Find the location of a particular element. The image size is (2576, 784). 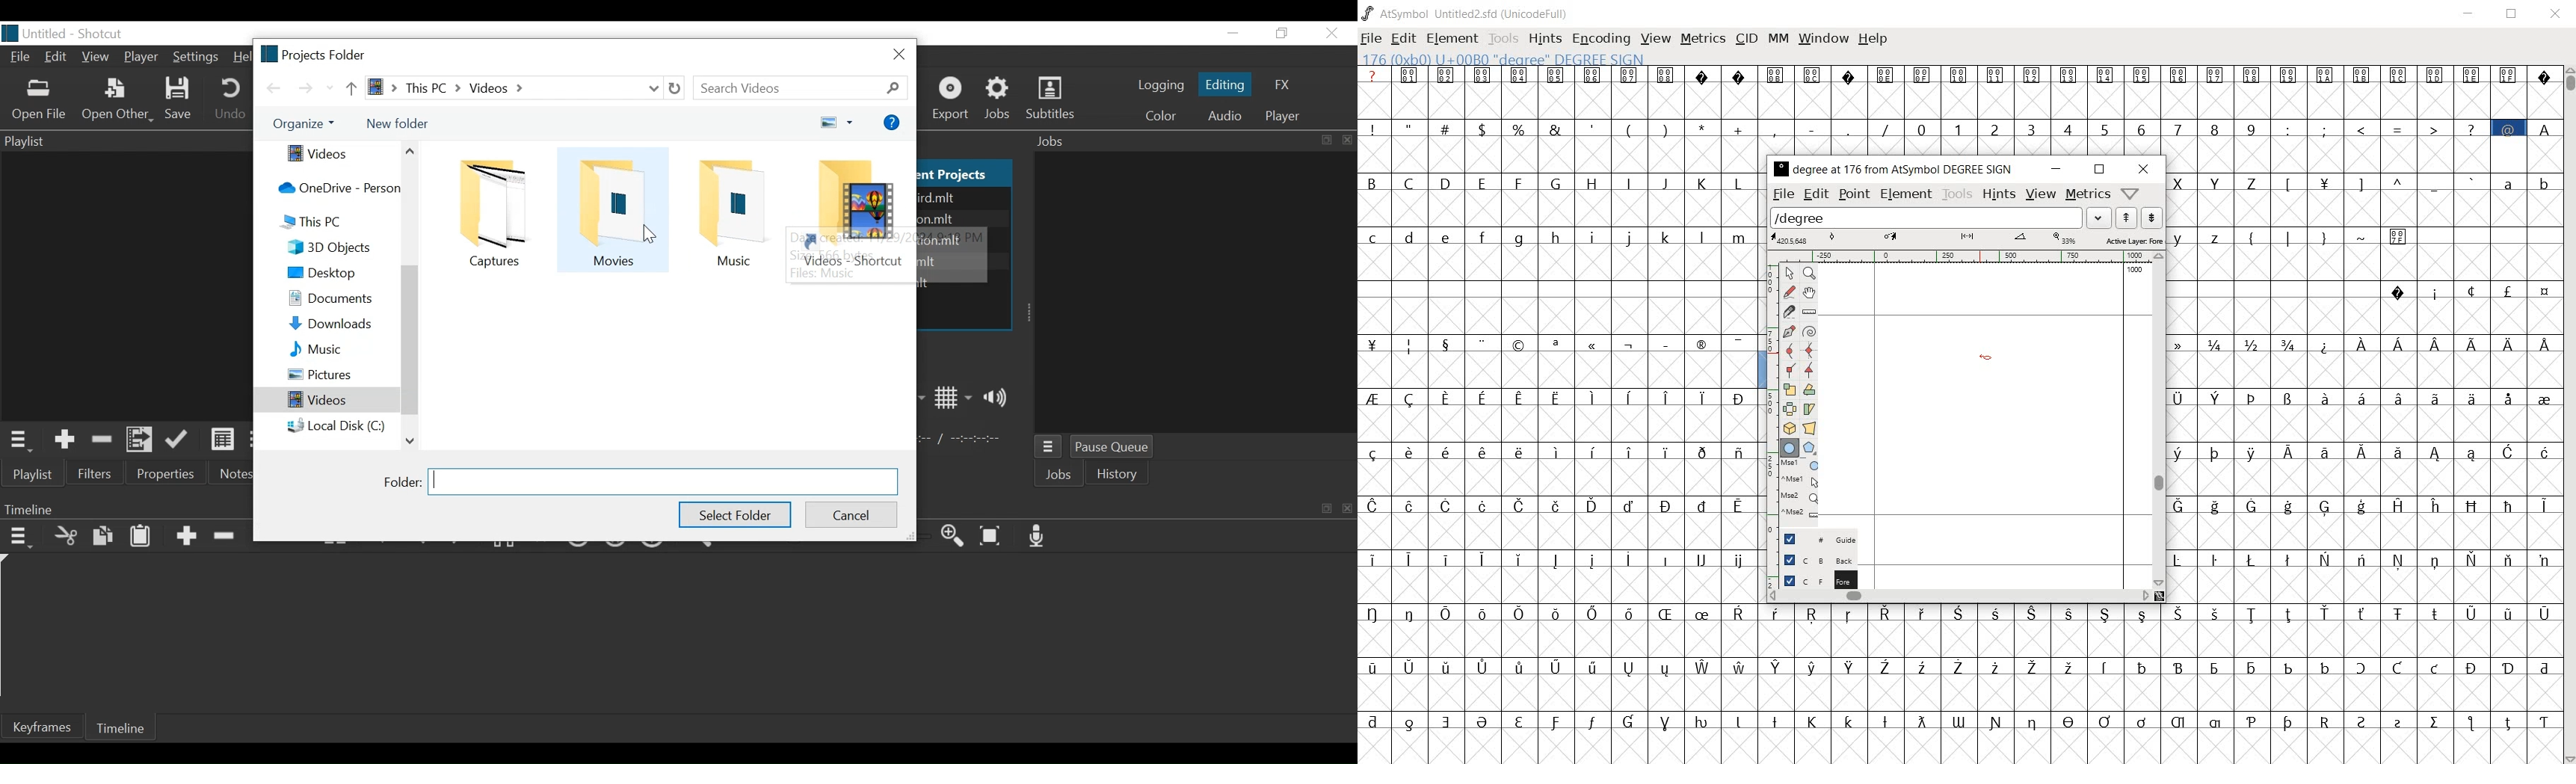

File path is located at coordinates (526, 87).